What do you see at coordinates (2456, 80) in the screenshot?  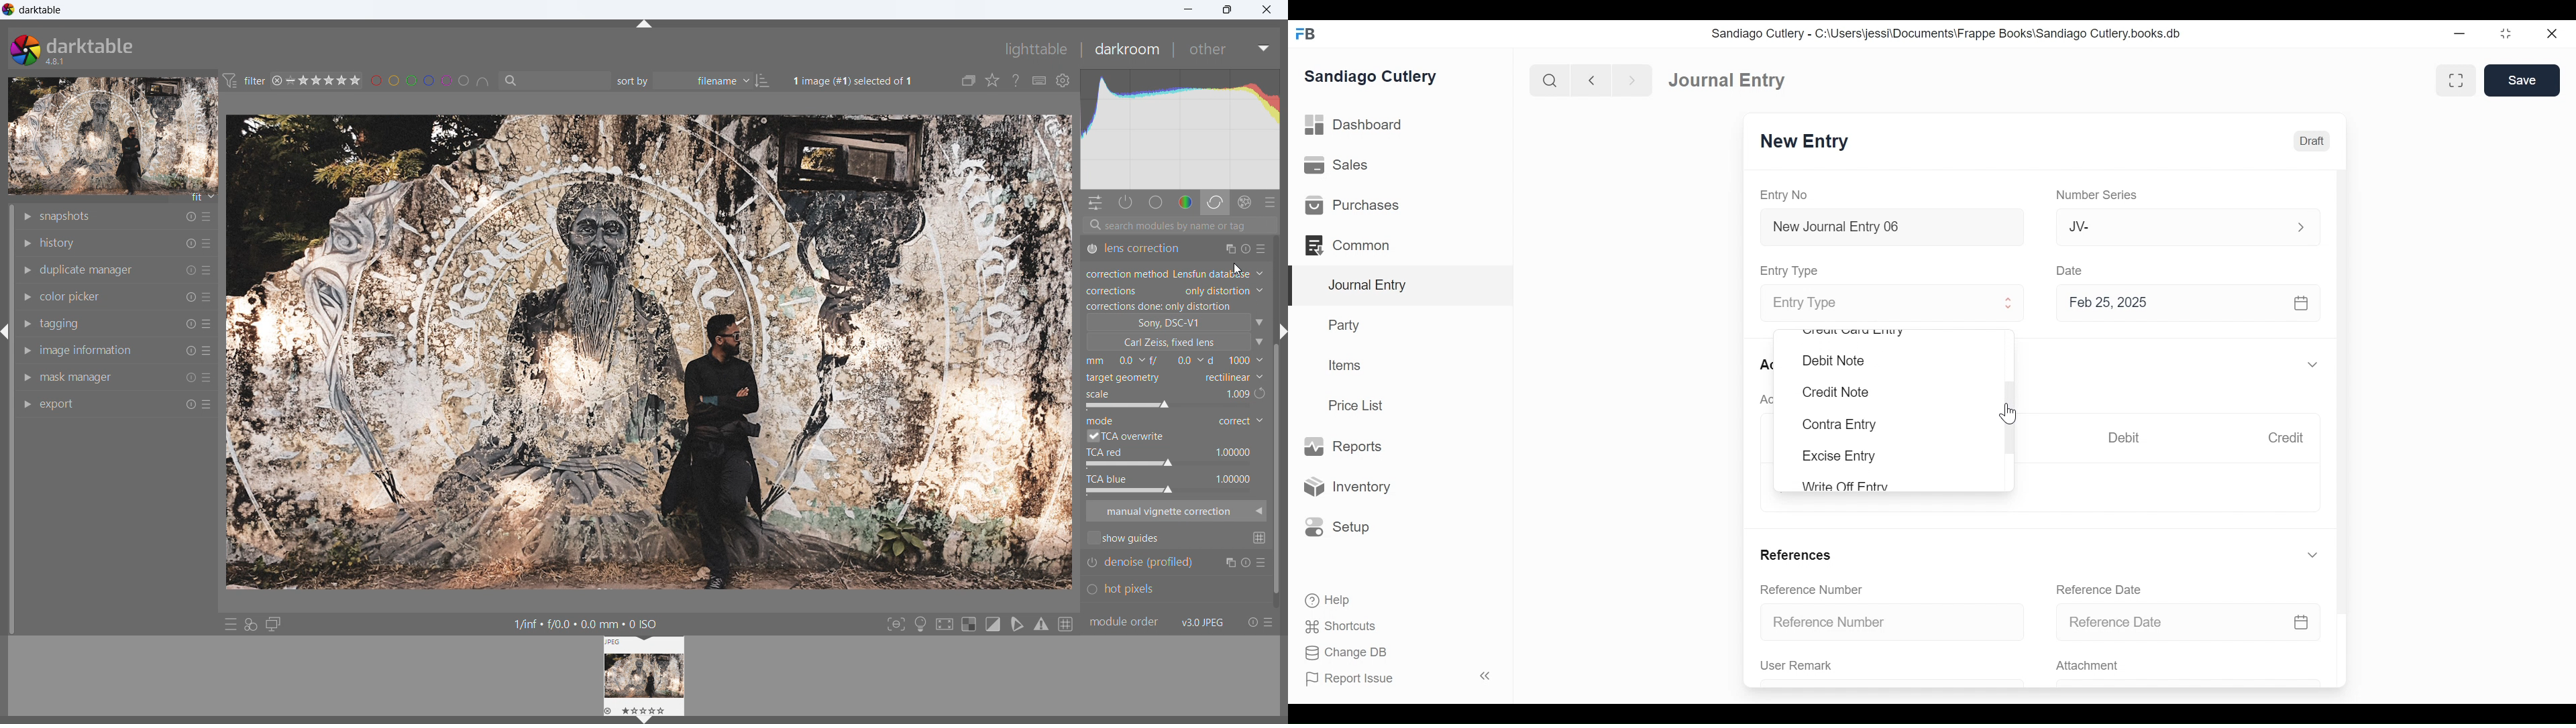 I see `Toggle between form and full width` at bounding box center [2456, 80].